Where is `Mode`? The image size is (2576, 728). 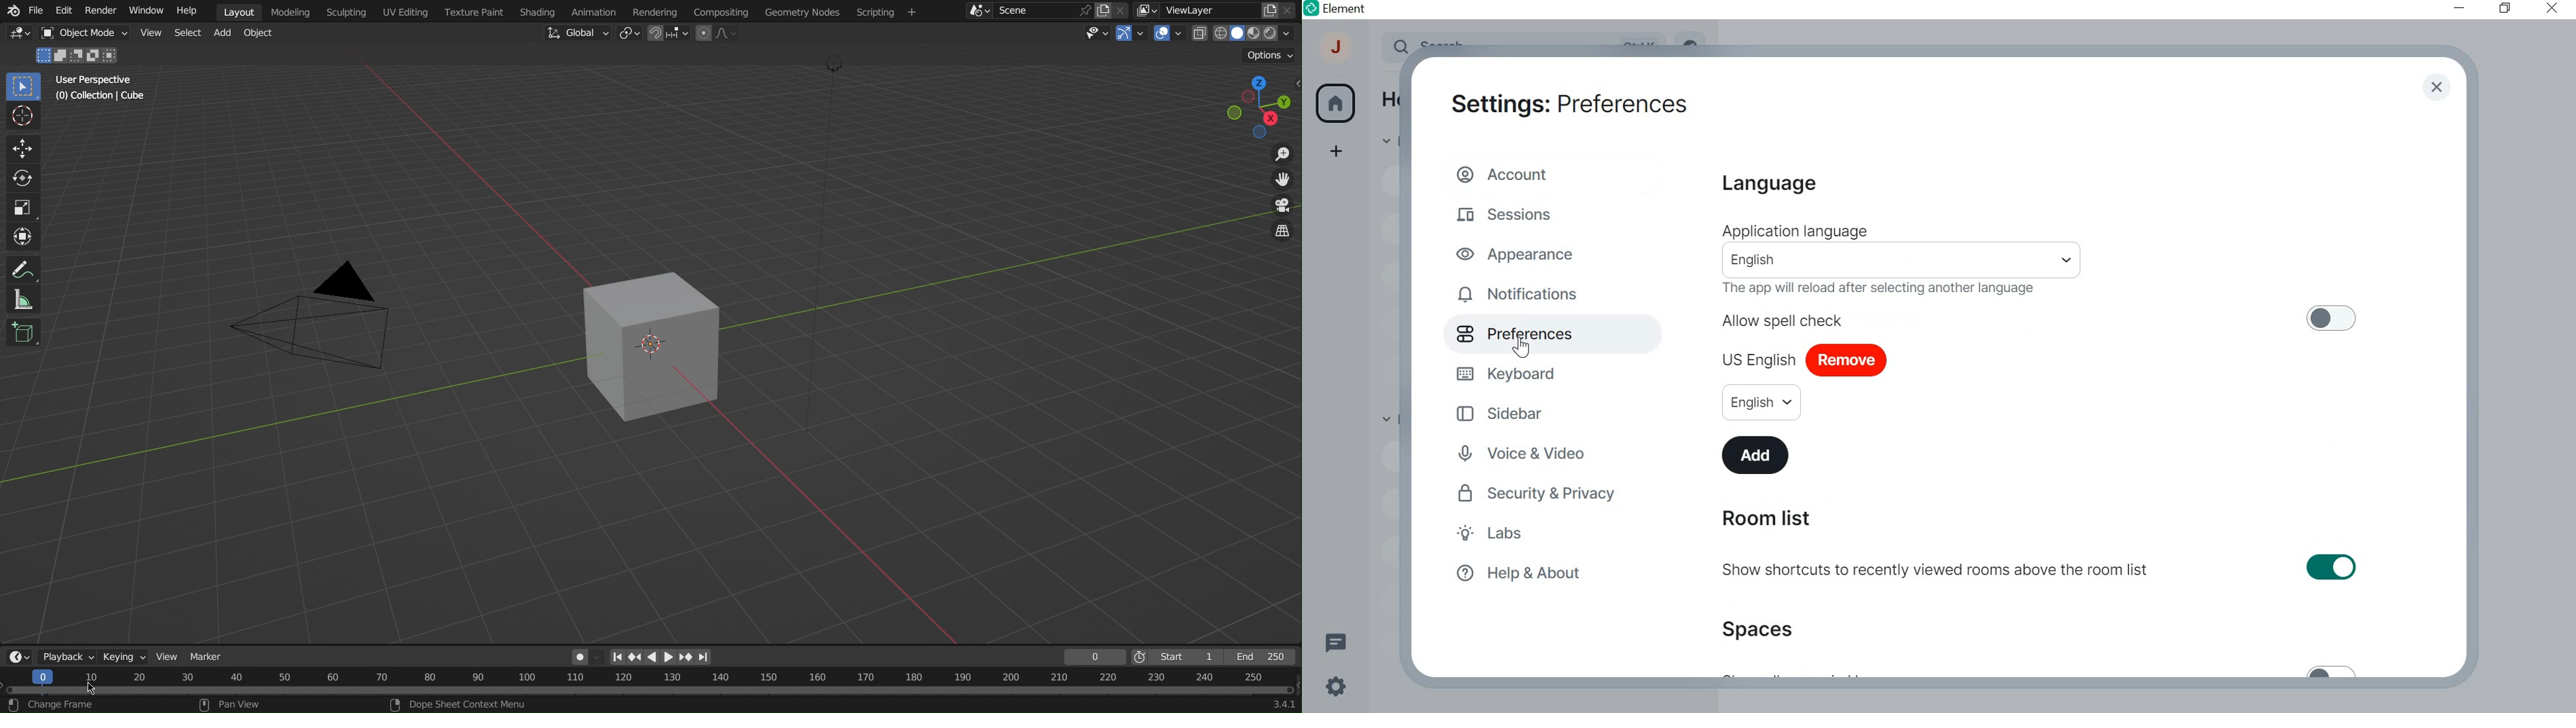 Mode is located at coordinates (77, 55).